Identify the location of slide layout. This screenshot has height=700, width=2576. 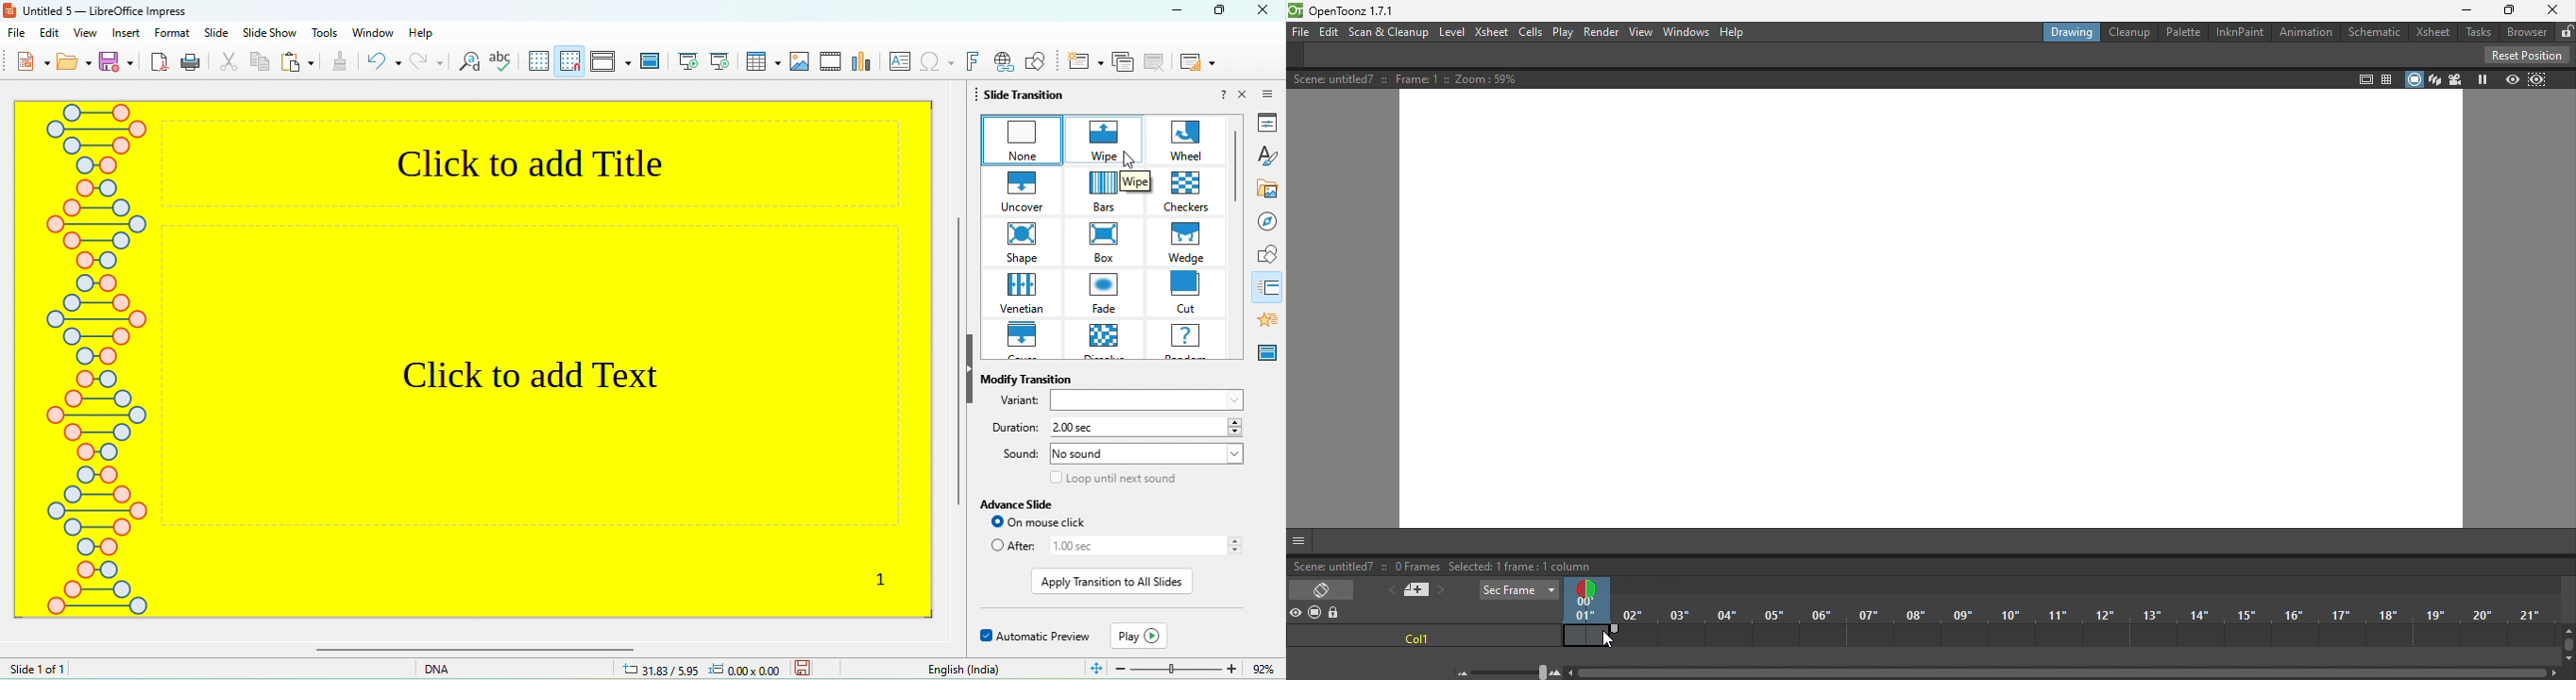
(1199, 63).